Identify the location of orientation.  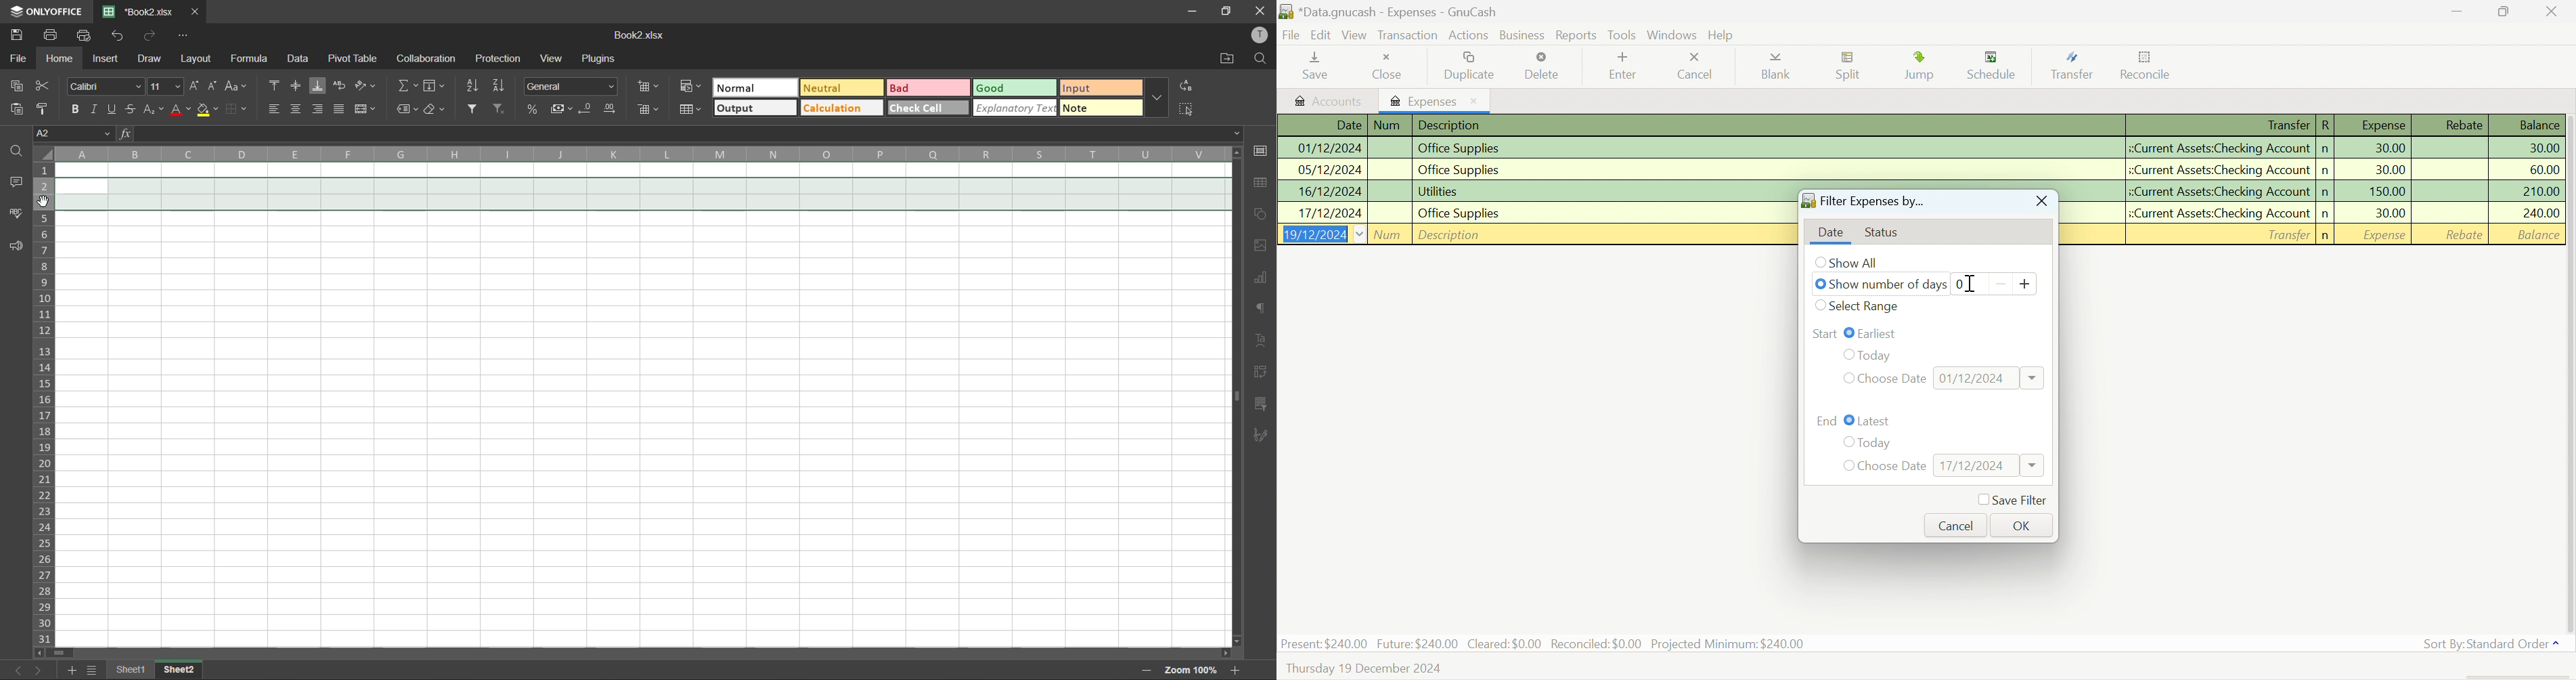
(367, 85).